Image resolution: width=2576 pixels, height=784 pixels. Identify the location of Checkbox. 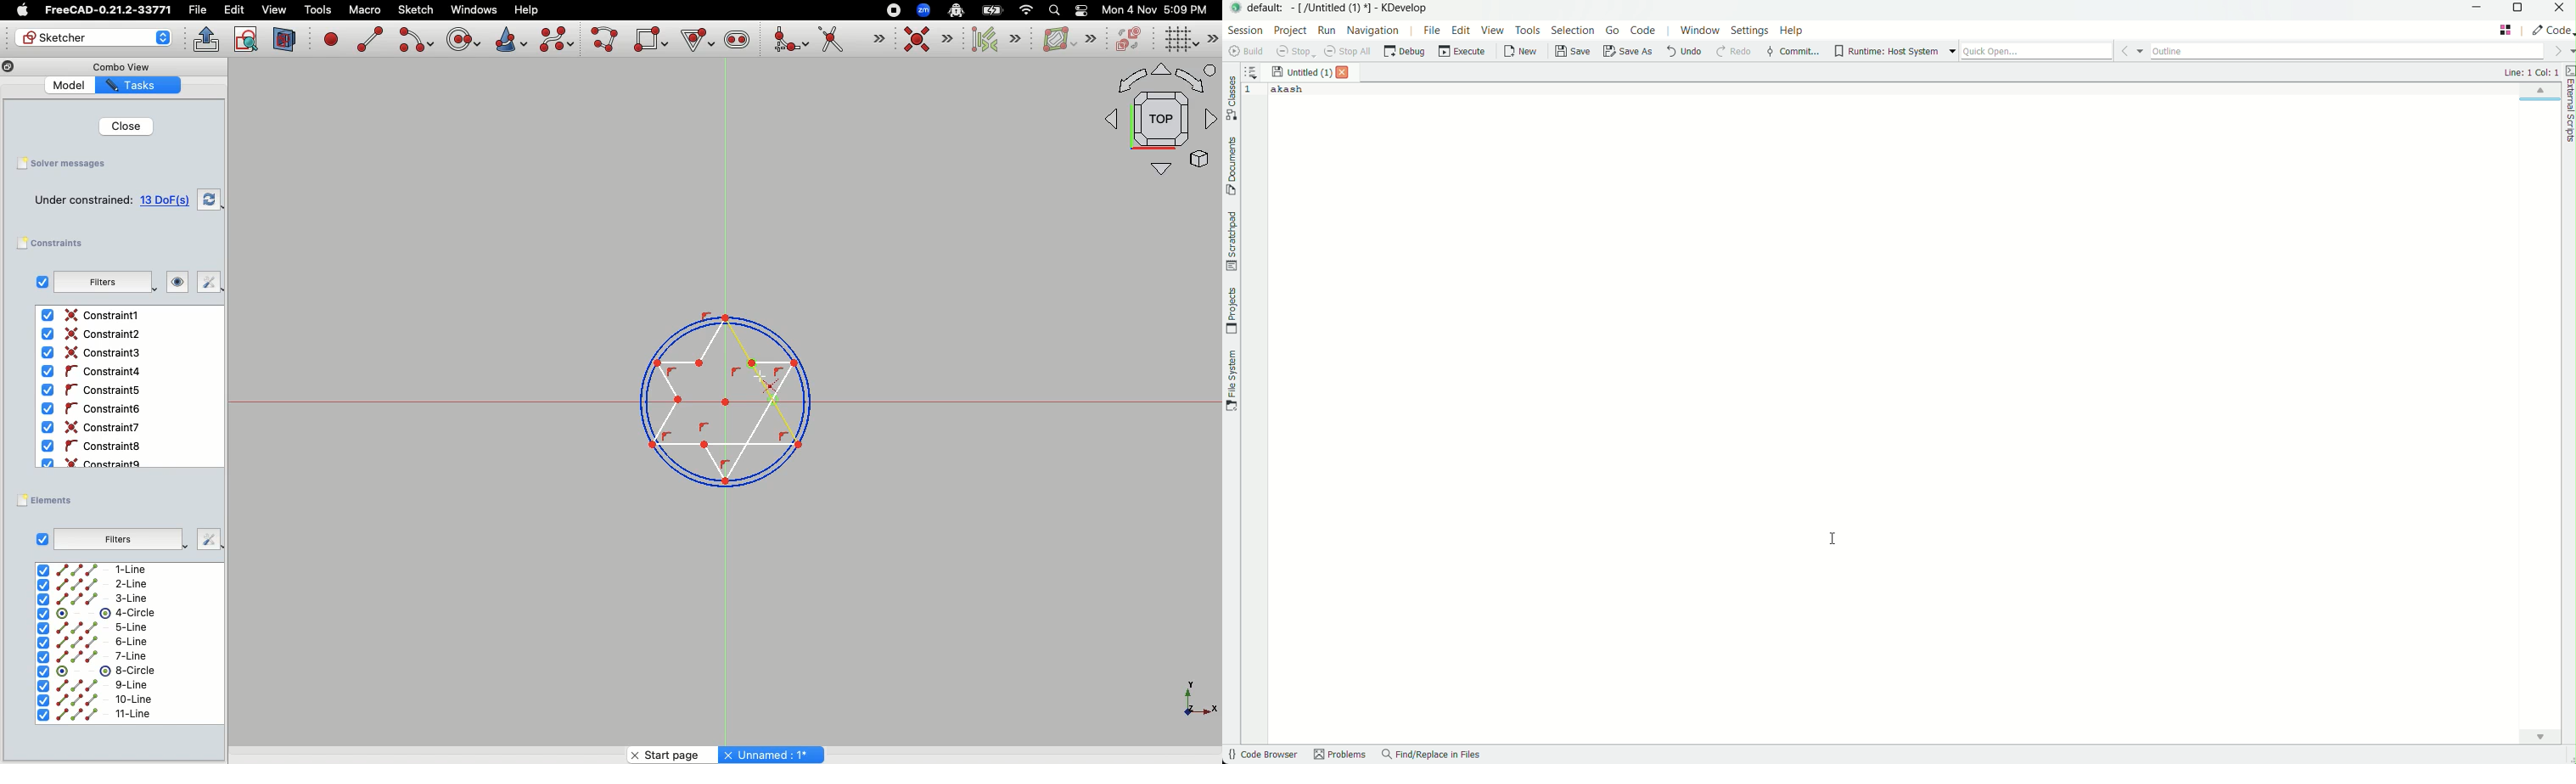
(38, 282).